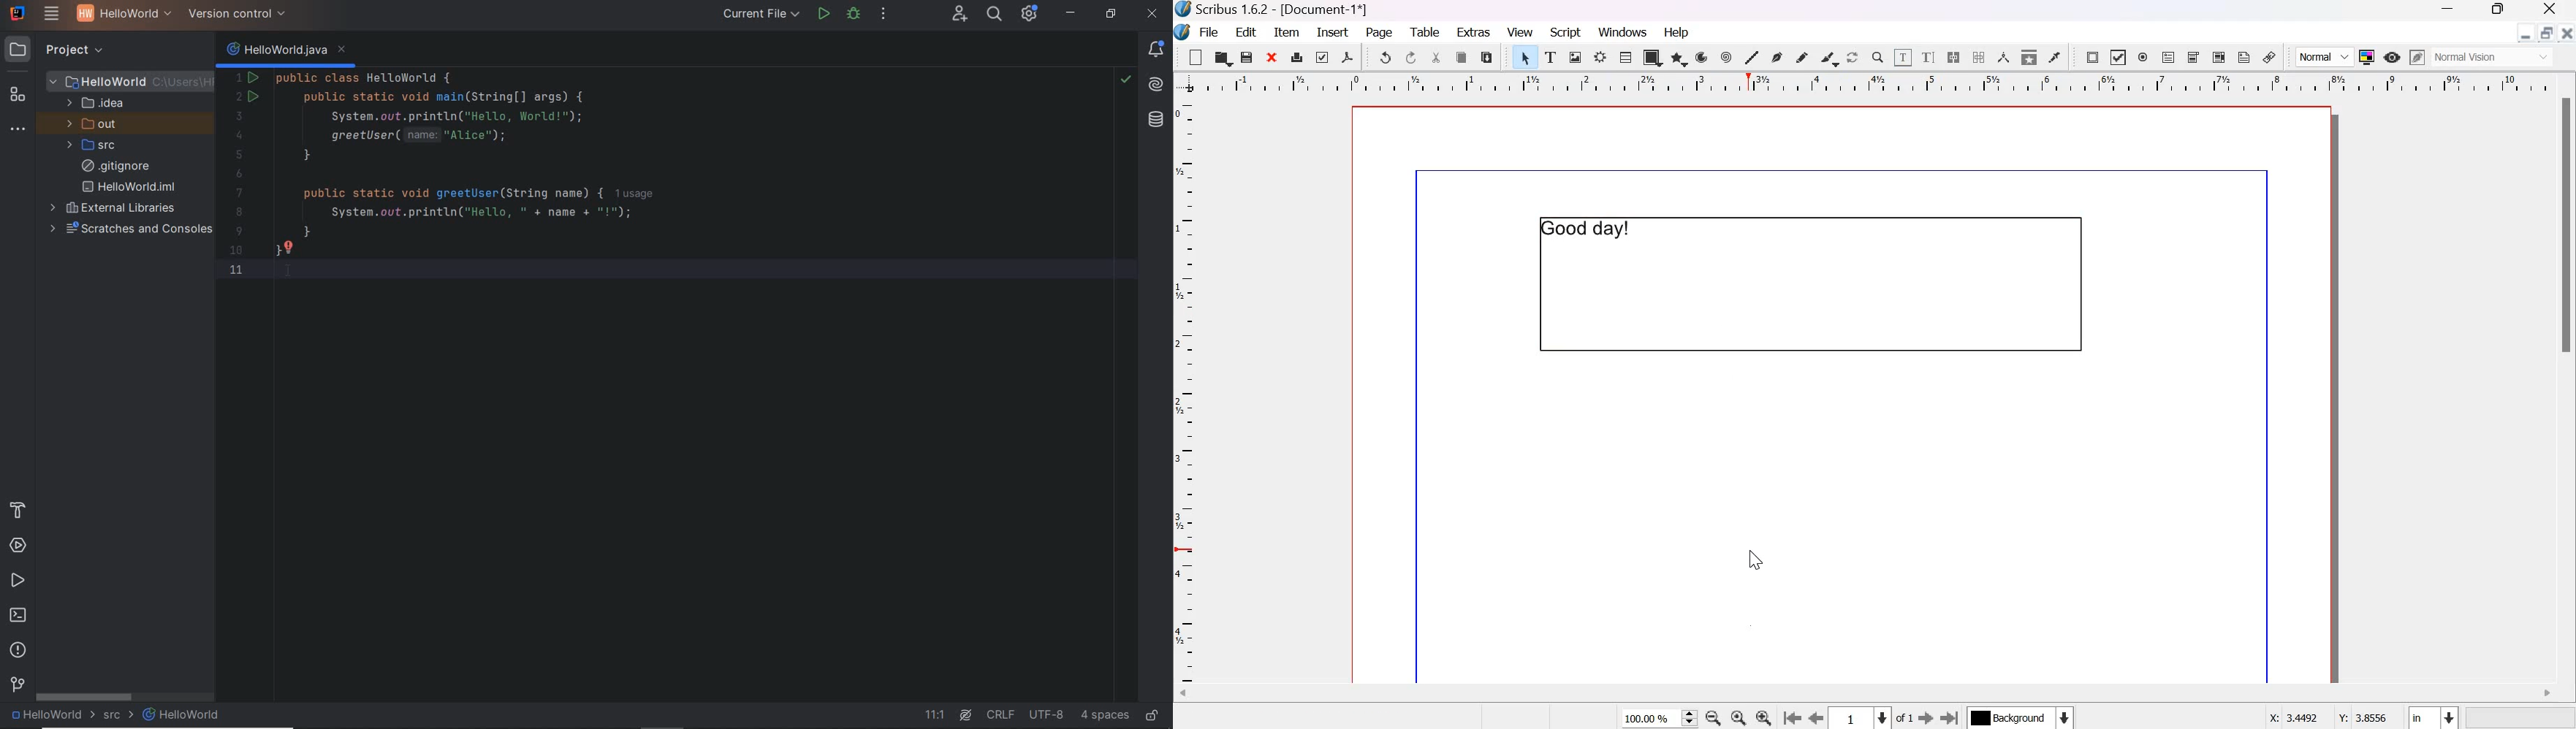 The height and width of the screenshot is (756, 2576). Describe the element at coordinates (1333, 32) in the screenshot. I see `Insert` at that location.